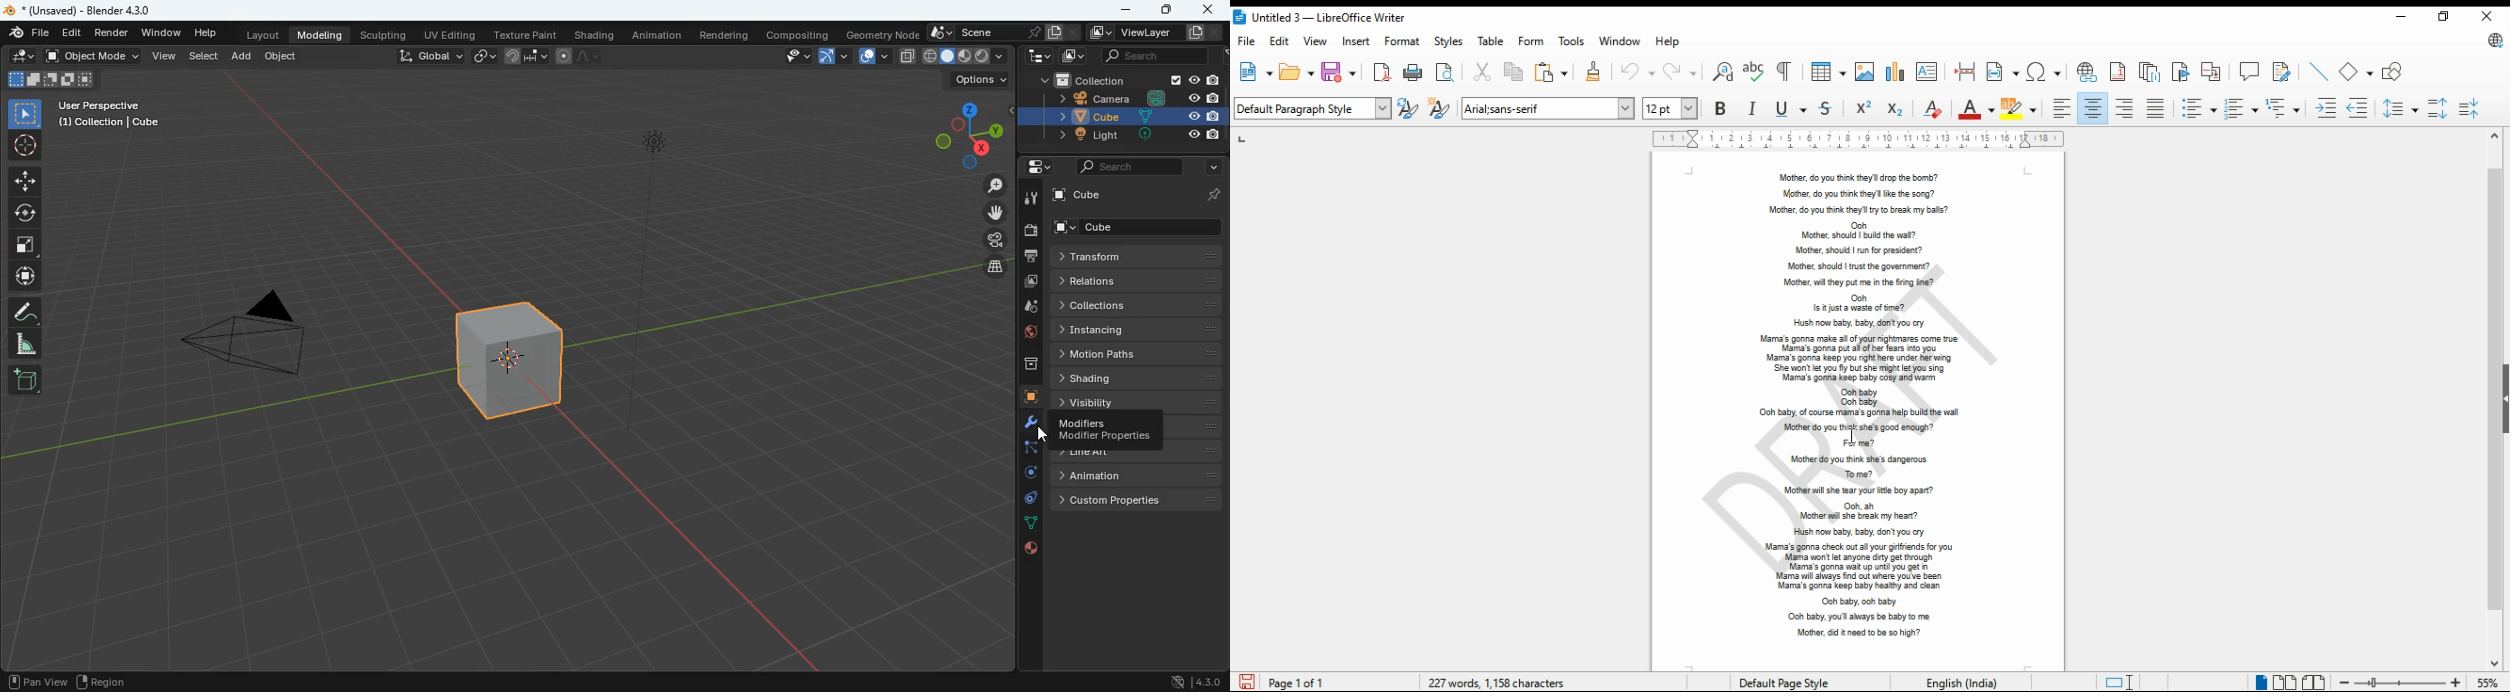 Image resolution: width=2520 pixels, height=700 pixels. What do you see at coordinates (2325, 108) in the screenshot?
I see `increase indent` at bounding box center [2325, 108].